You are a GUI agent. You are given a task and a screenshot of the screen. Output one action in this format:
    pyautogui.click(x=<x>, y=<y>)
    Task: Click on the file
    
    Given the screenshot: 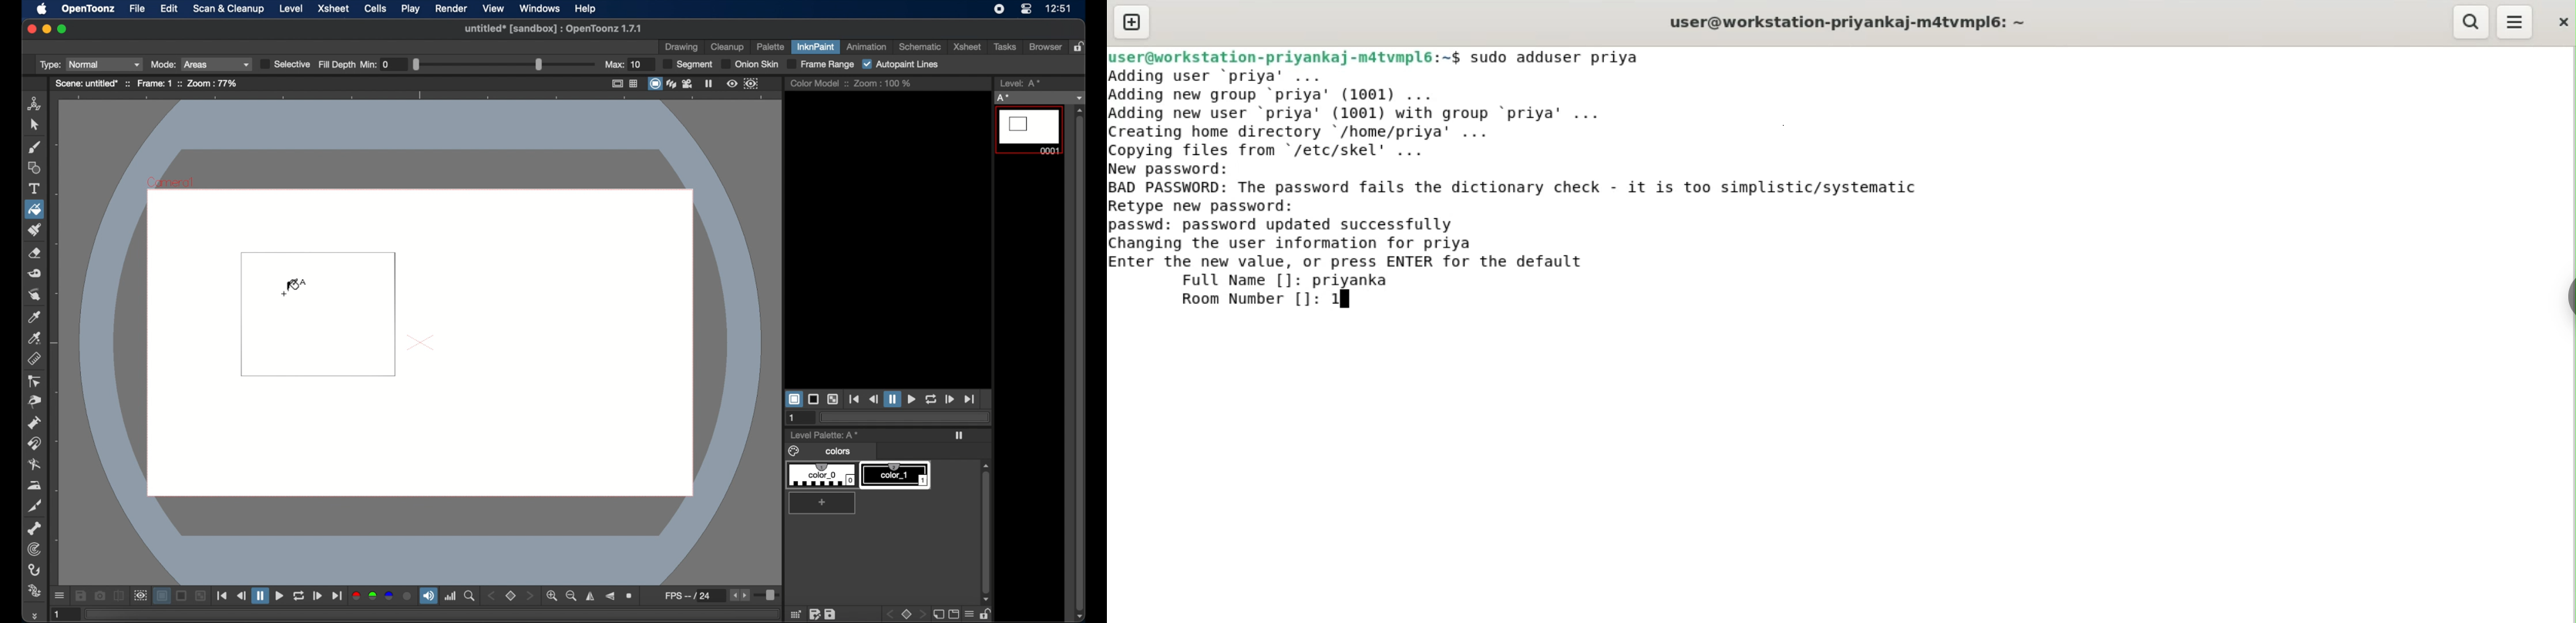 What is the action you would take?
    pyautogui.click(x=137, y=8)
    